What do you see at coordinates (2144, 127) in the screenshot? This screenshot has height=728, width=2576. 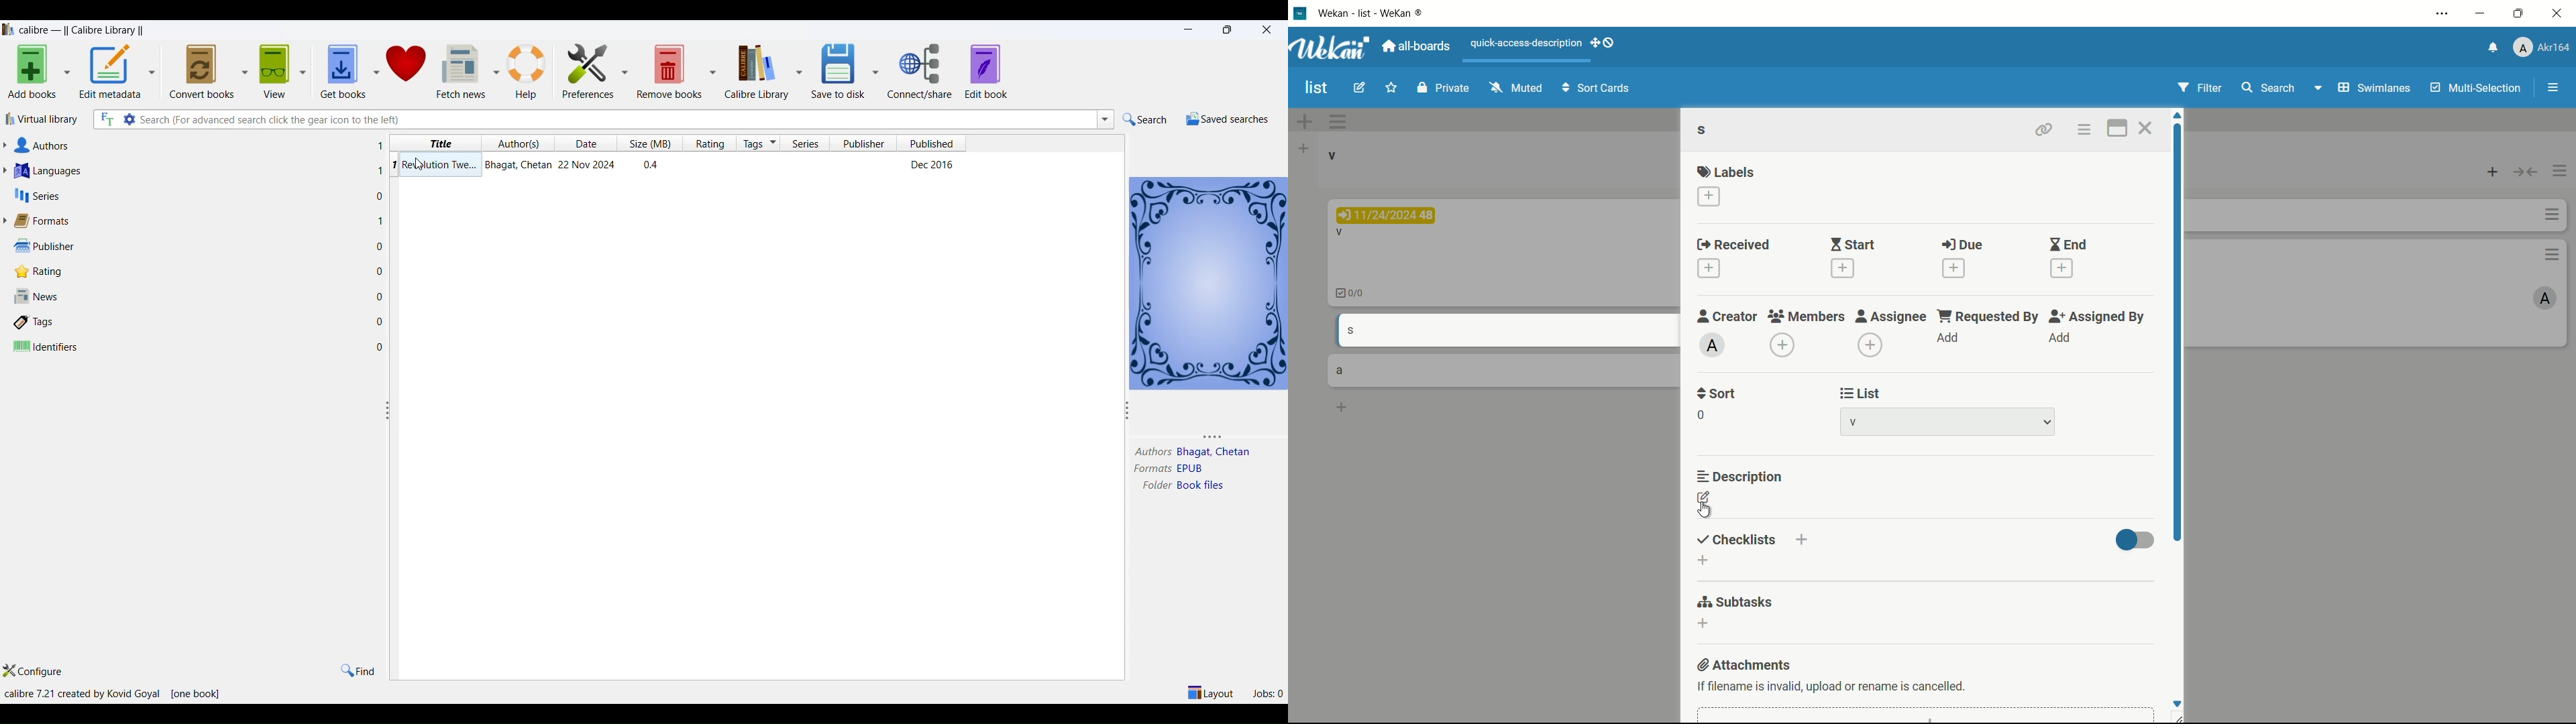 I see `close card` at bounding box center [2144, 127].